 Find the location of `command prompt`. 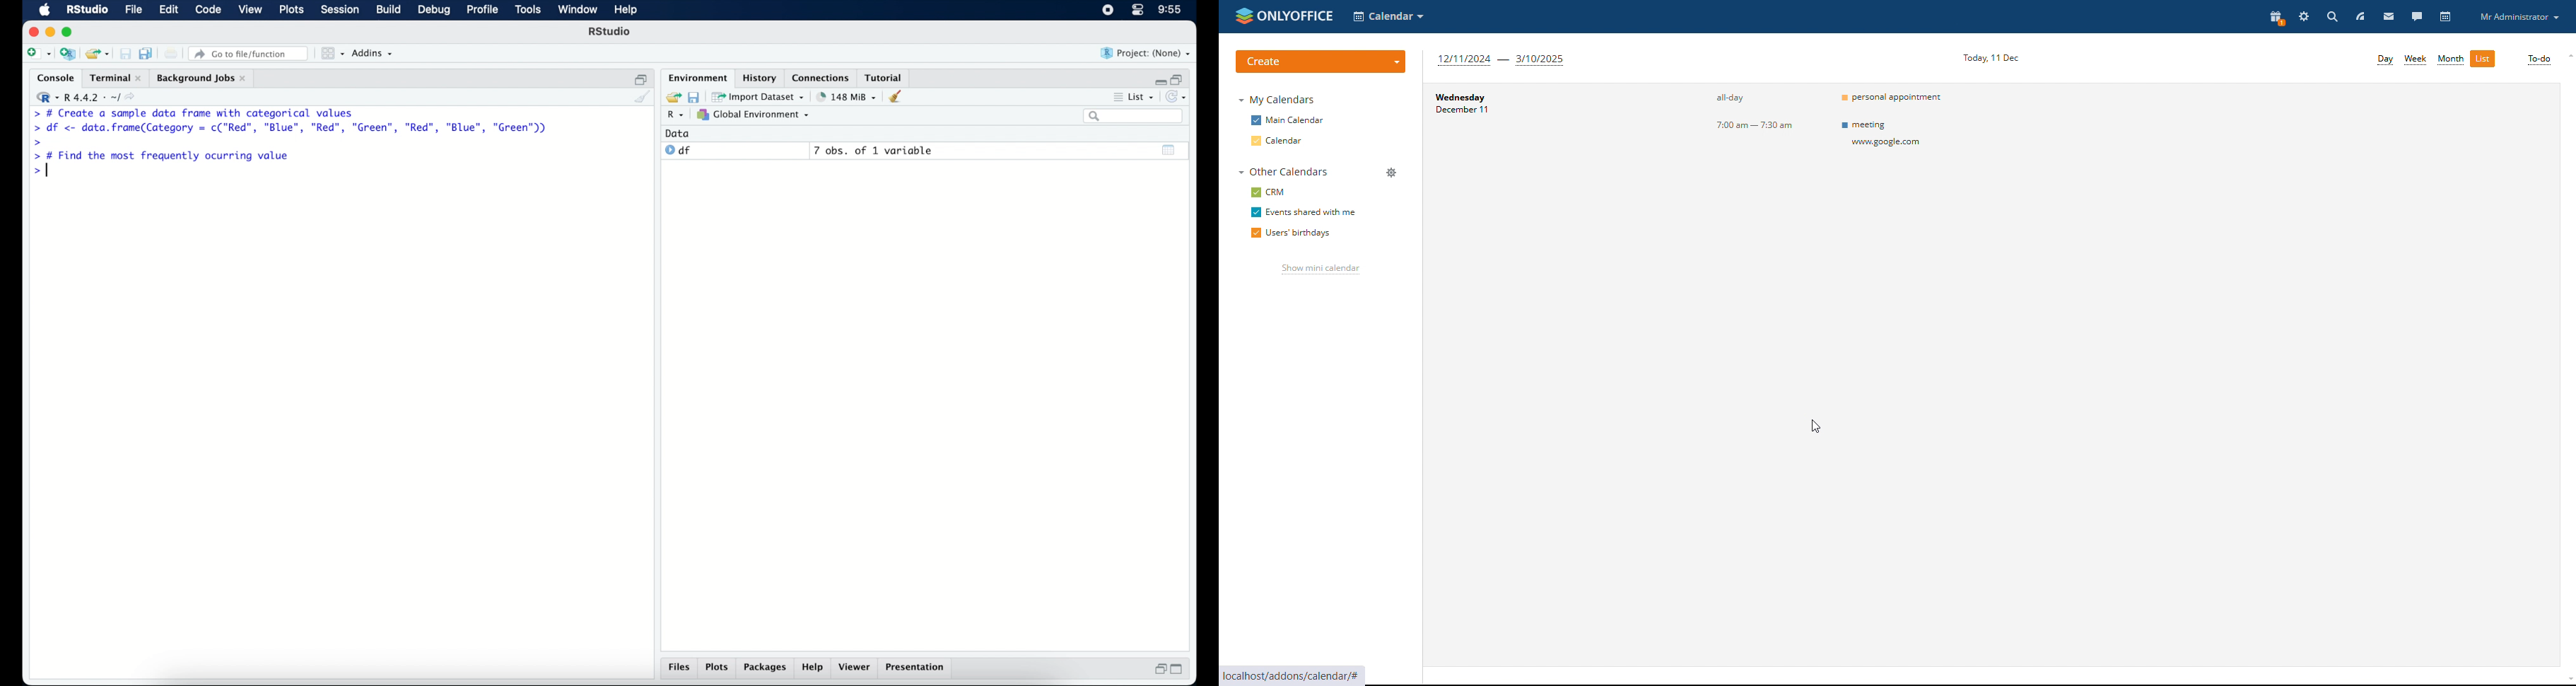

command prompt is located at coordinates (37, 142).